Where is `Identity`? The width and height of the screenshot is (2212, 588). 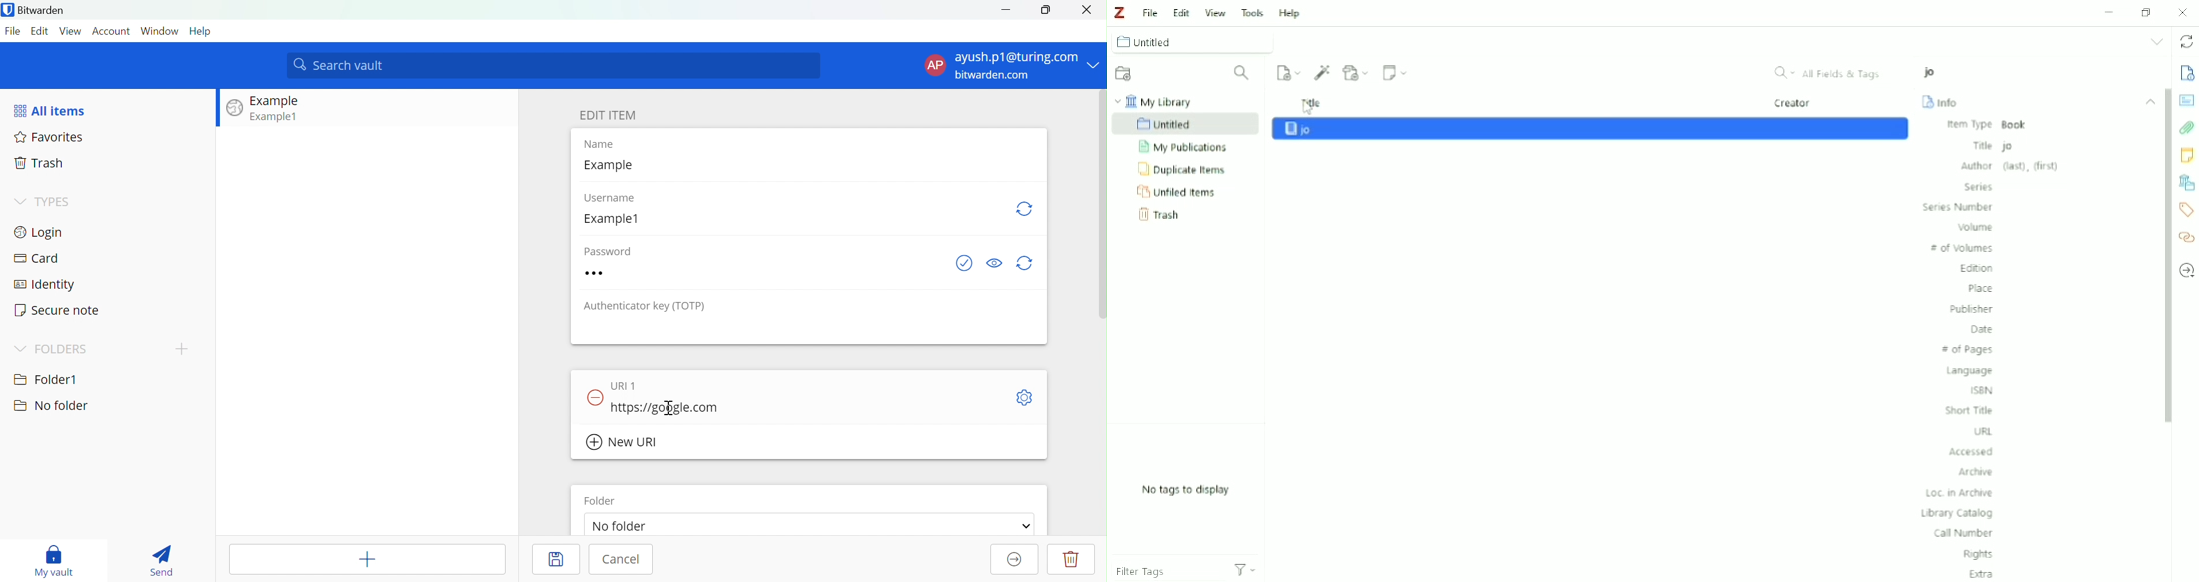
Identity is located at coordinates (46, 285).